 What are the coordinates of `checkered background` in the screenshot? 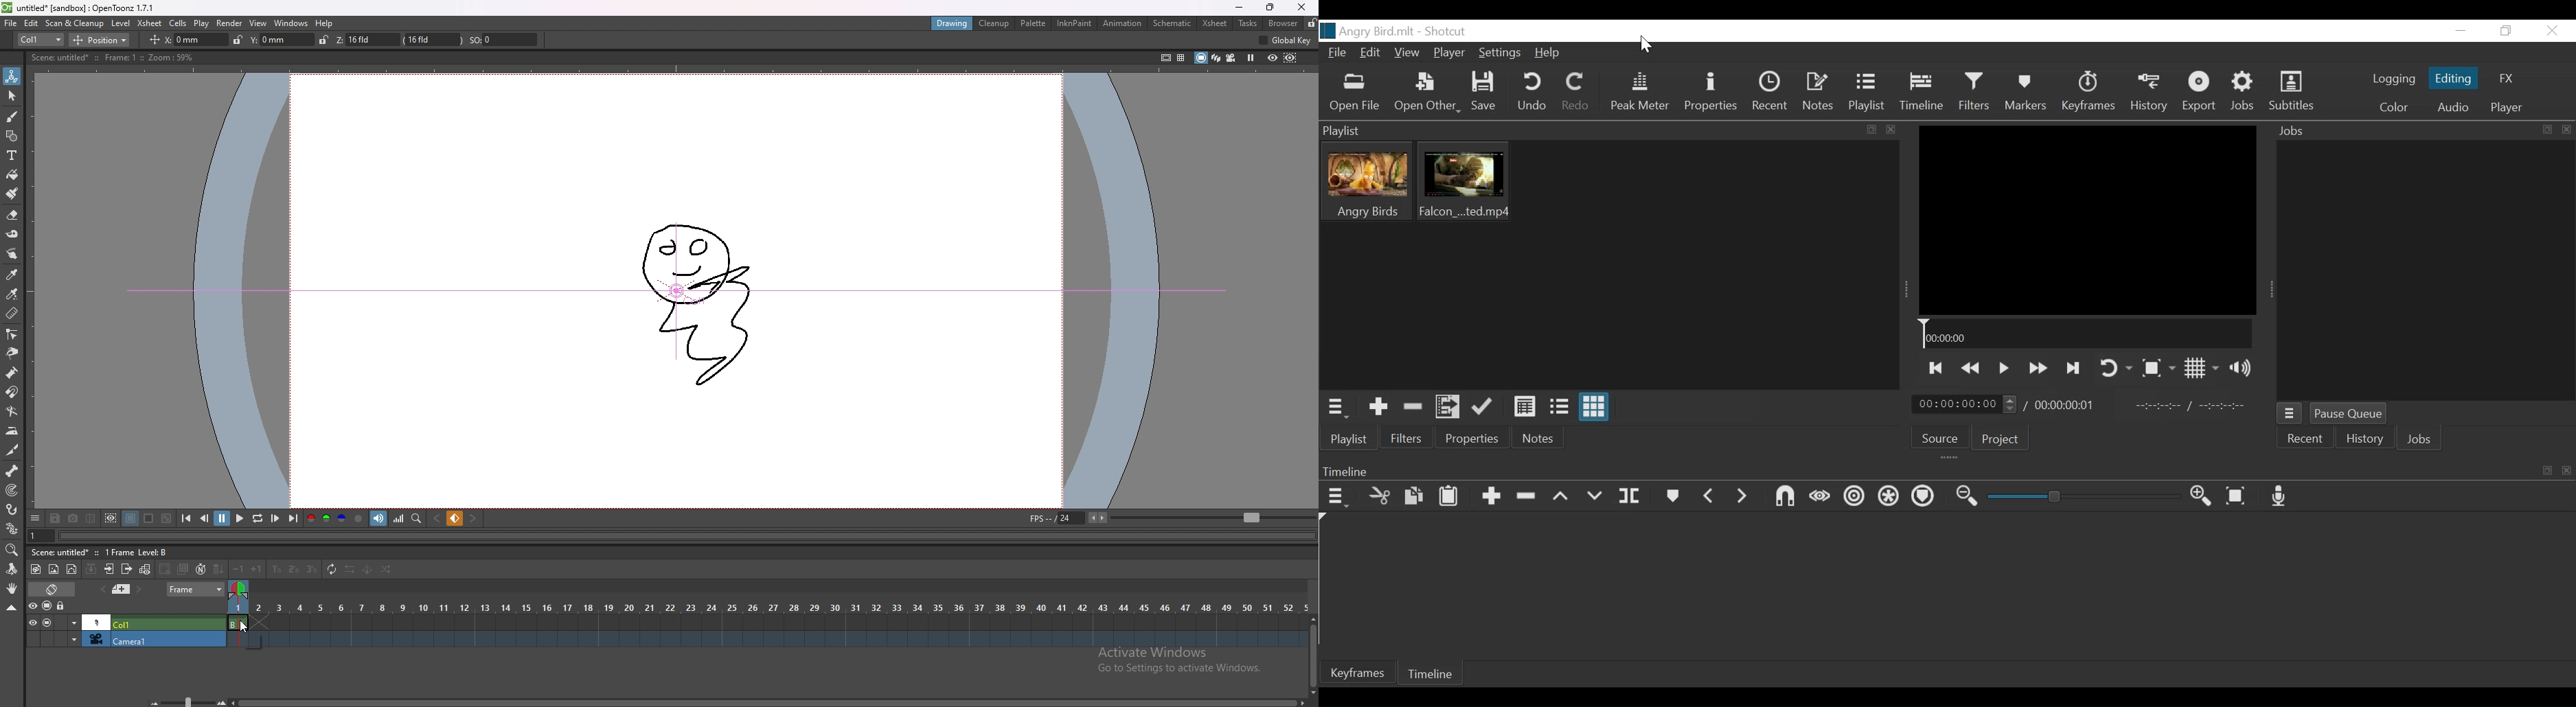 It's located at (167, 518).